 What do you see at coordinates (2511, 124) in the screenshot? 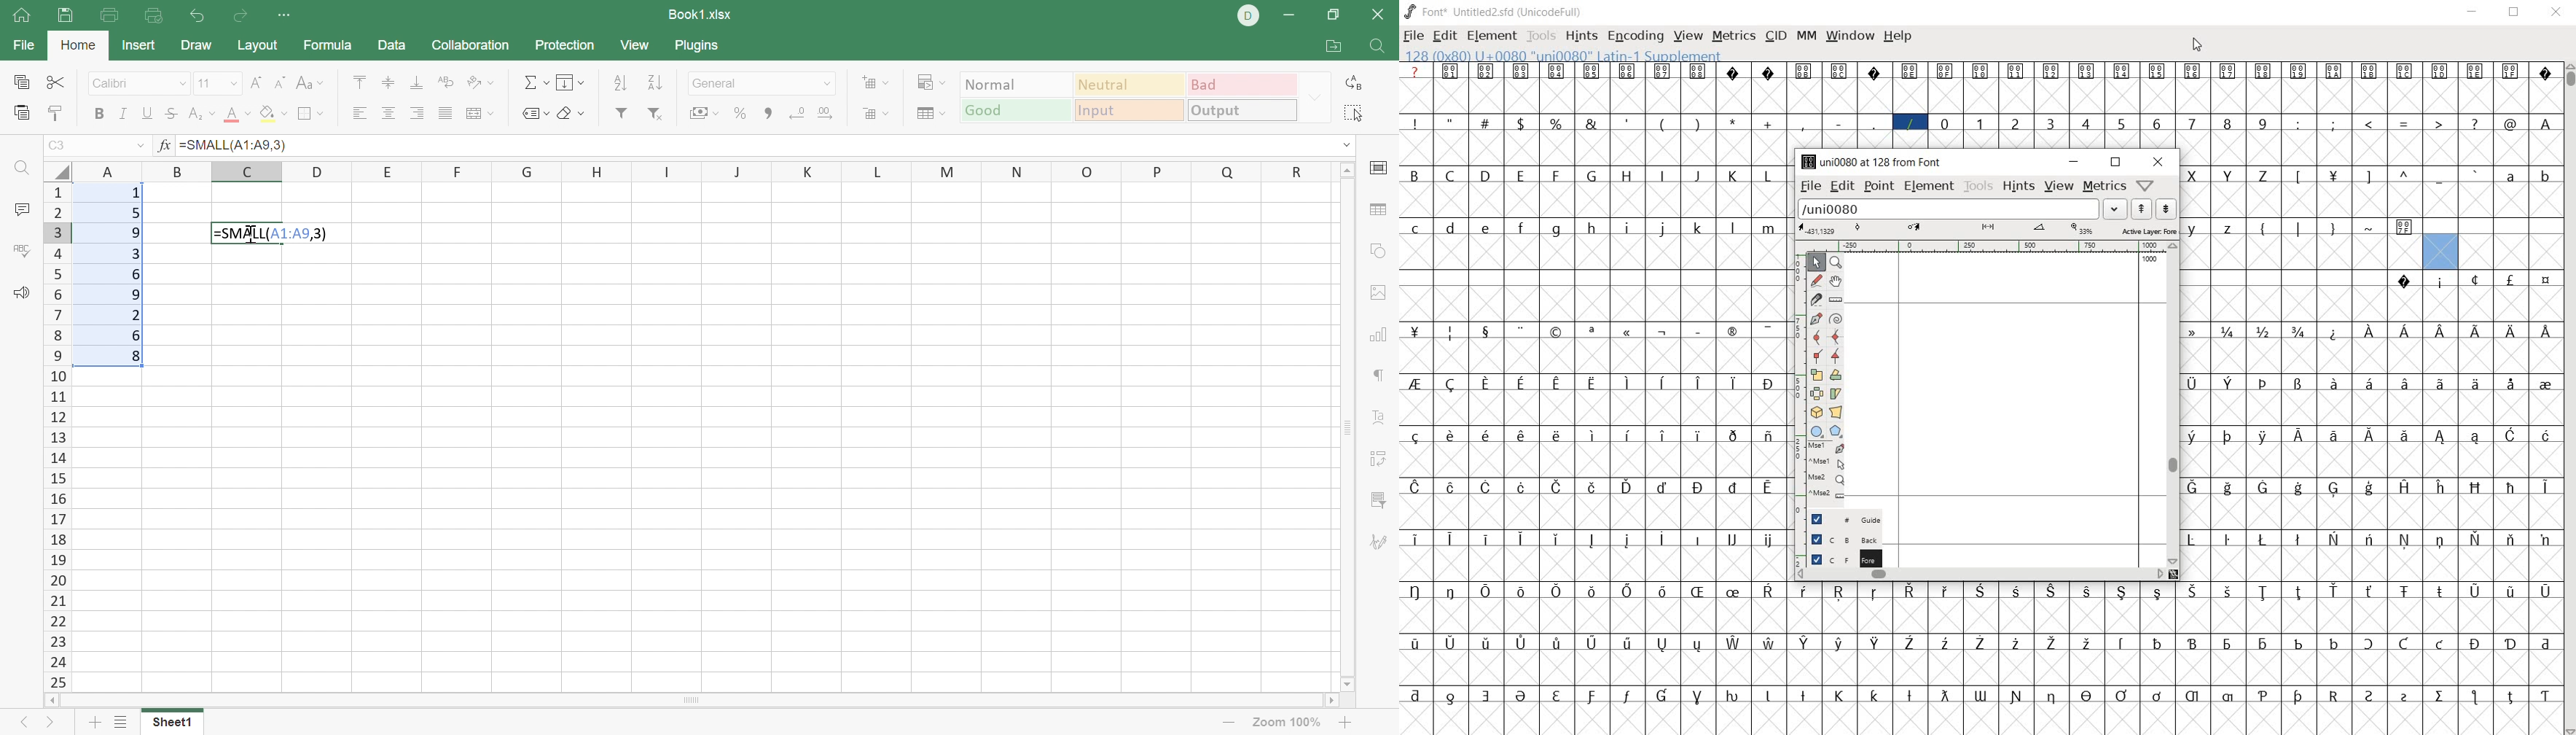
I see `glyph` at bounding box center [2511, 124].